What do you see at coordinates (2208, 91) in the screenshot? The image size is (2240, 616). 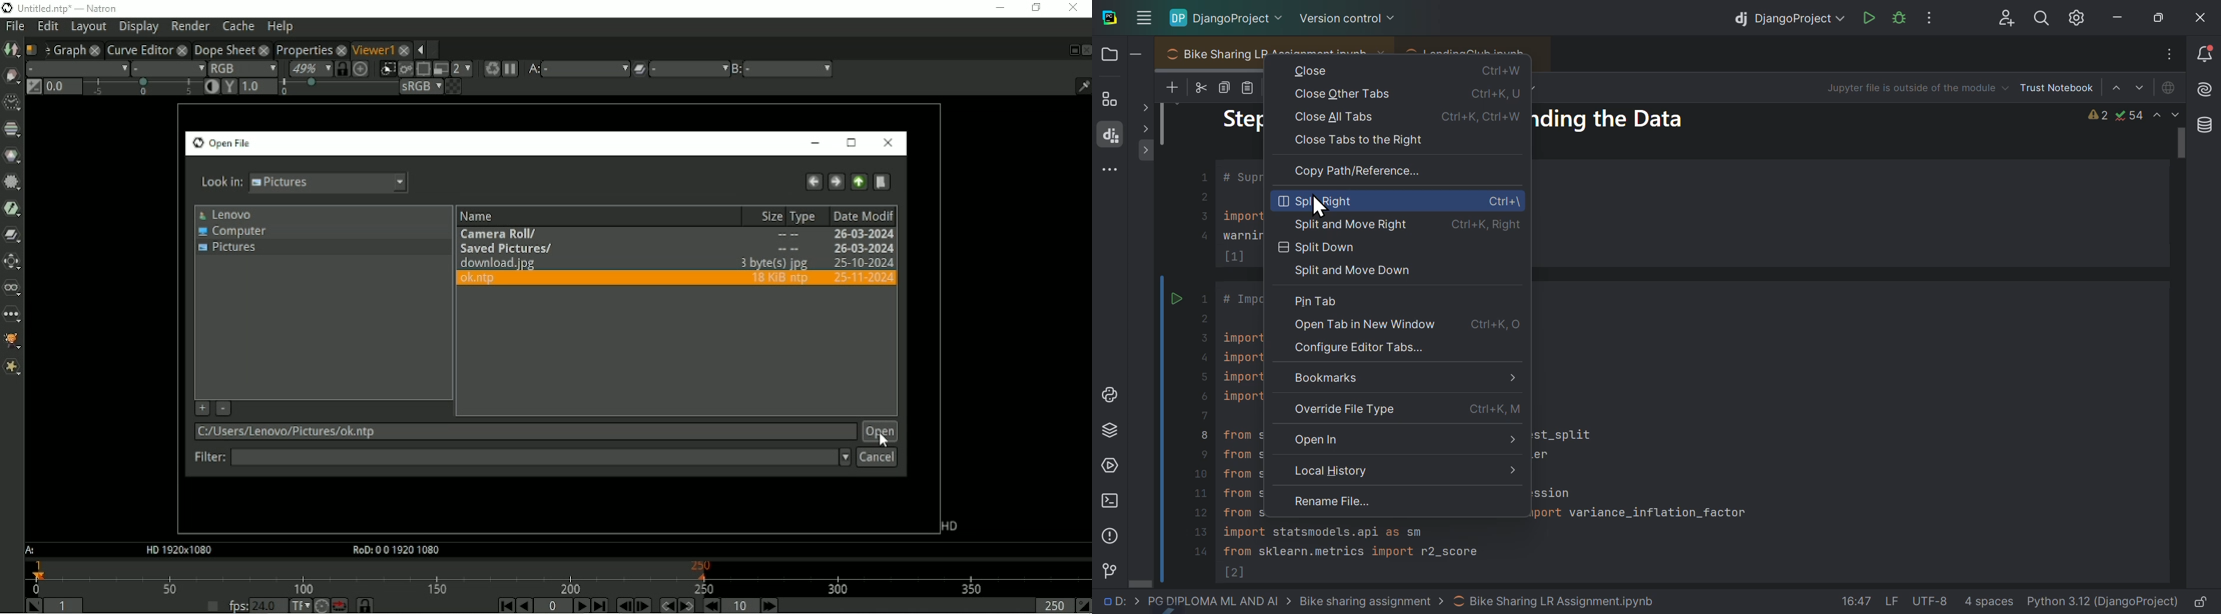 I see `AI assistant` at bounding box center [2208, 91].